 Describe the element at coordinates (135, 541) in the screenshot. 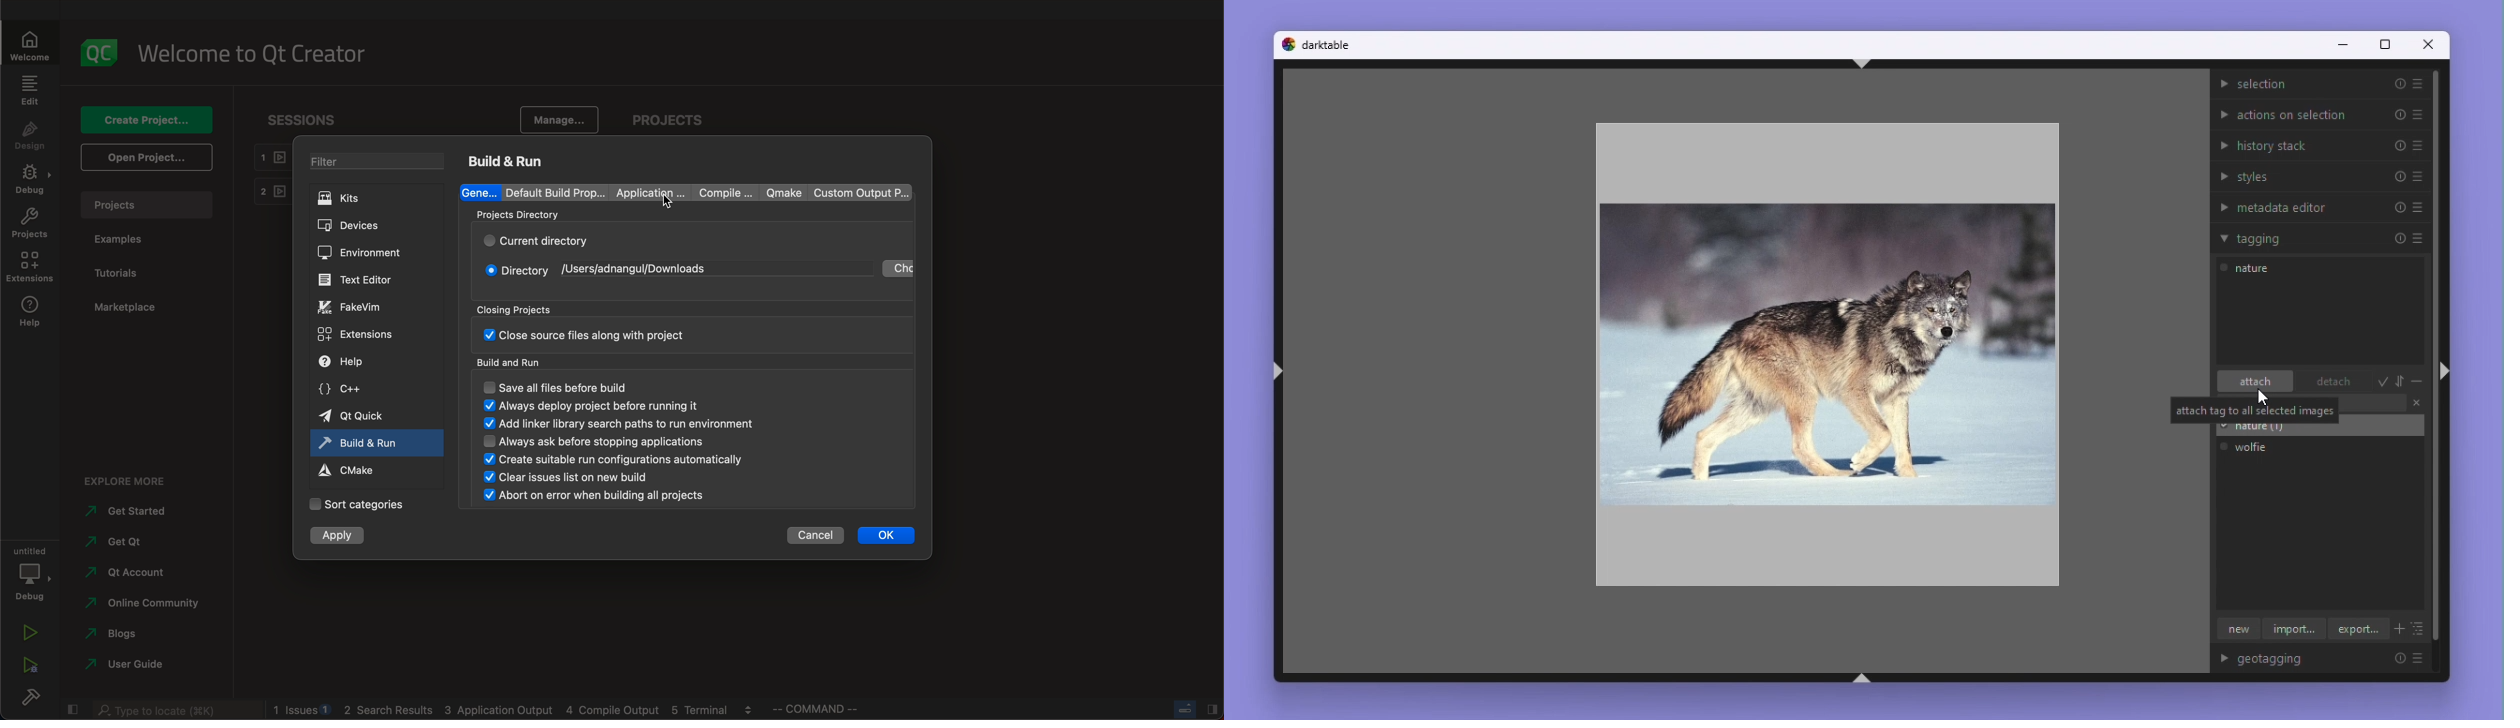

I see `get ` at that location.